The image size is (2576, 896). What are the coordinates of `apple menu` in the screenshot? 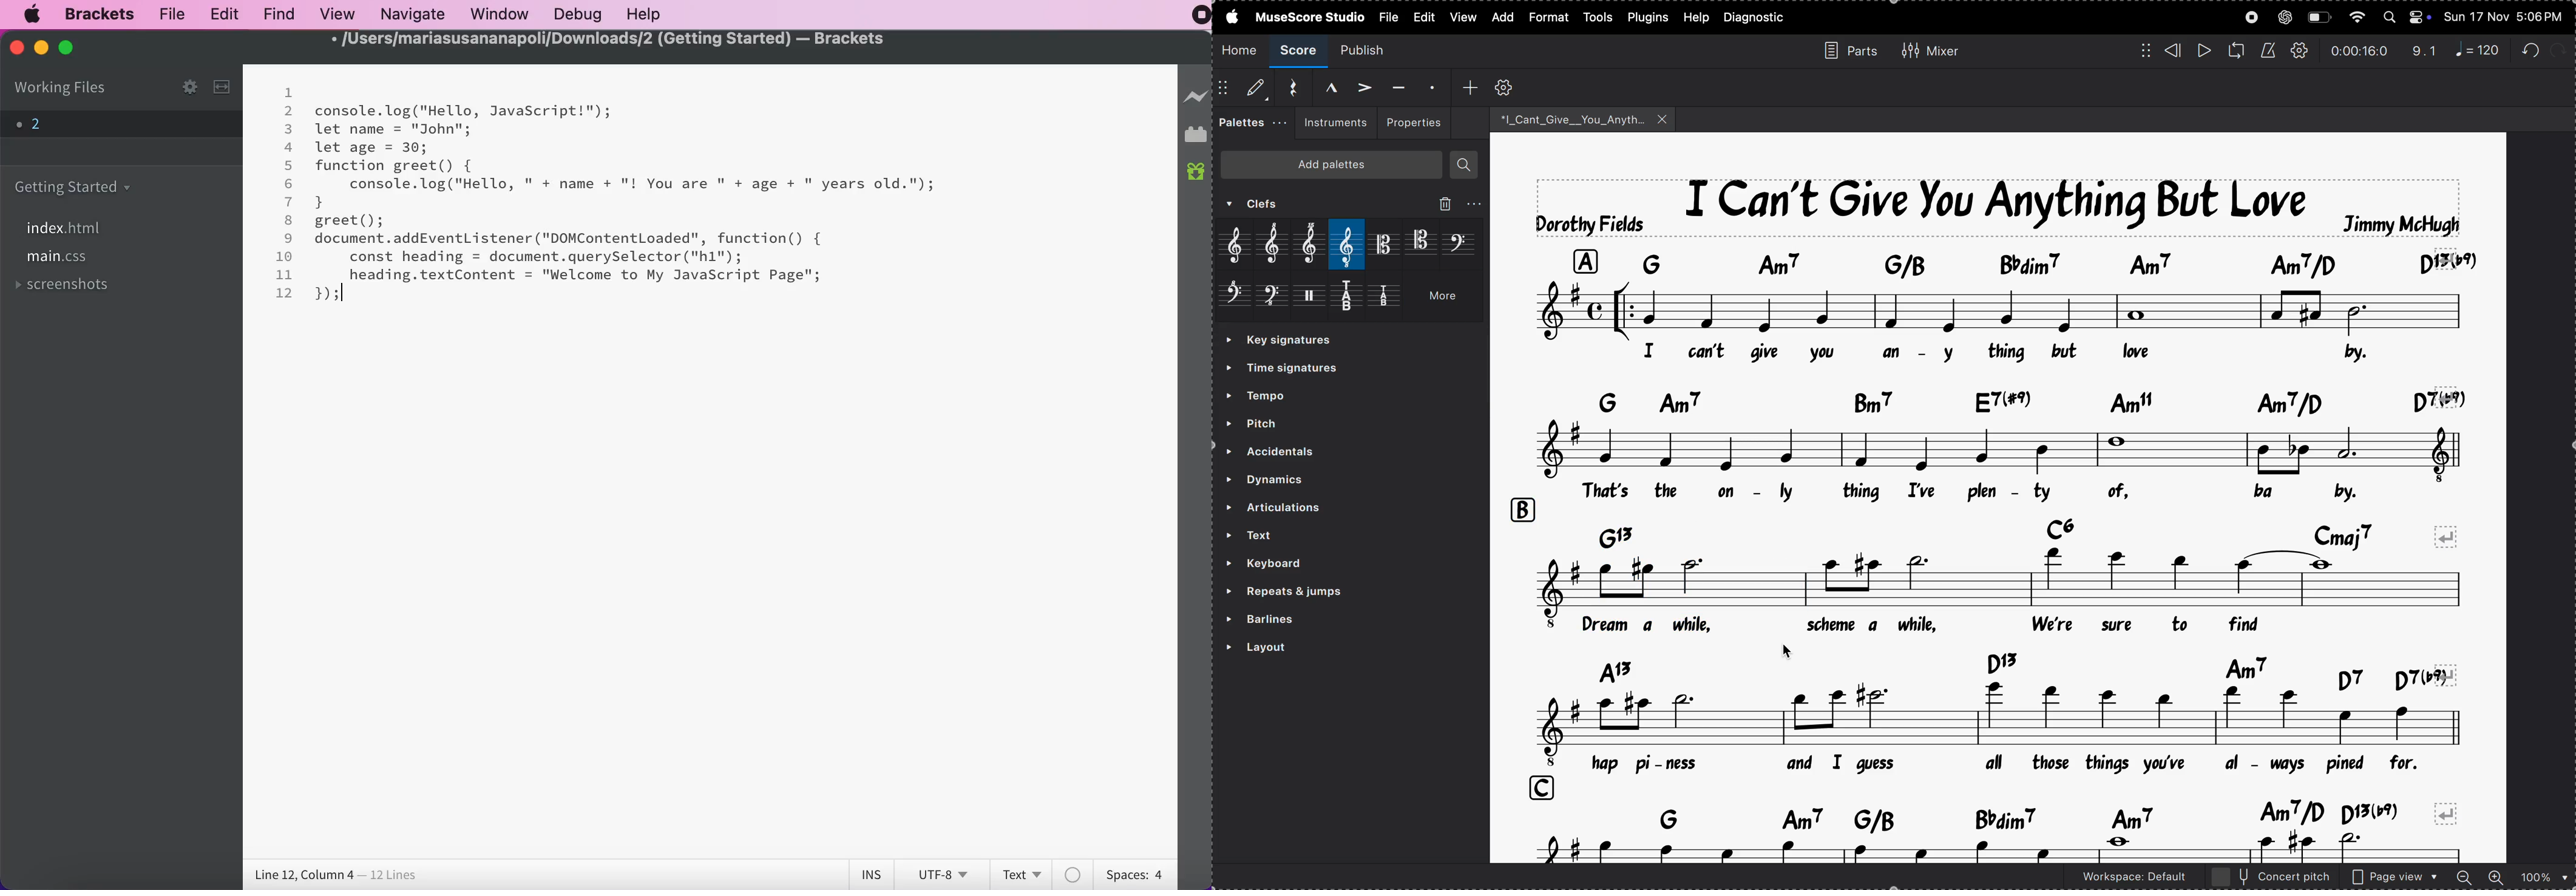 It's located at (1228, 16).